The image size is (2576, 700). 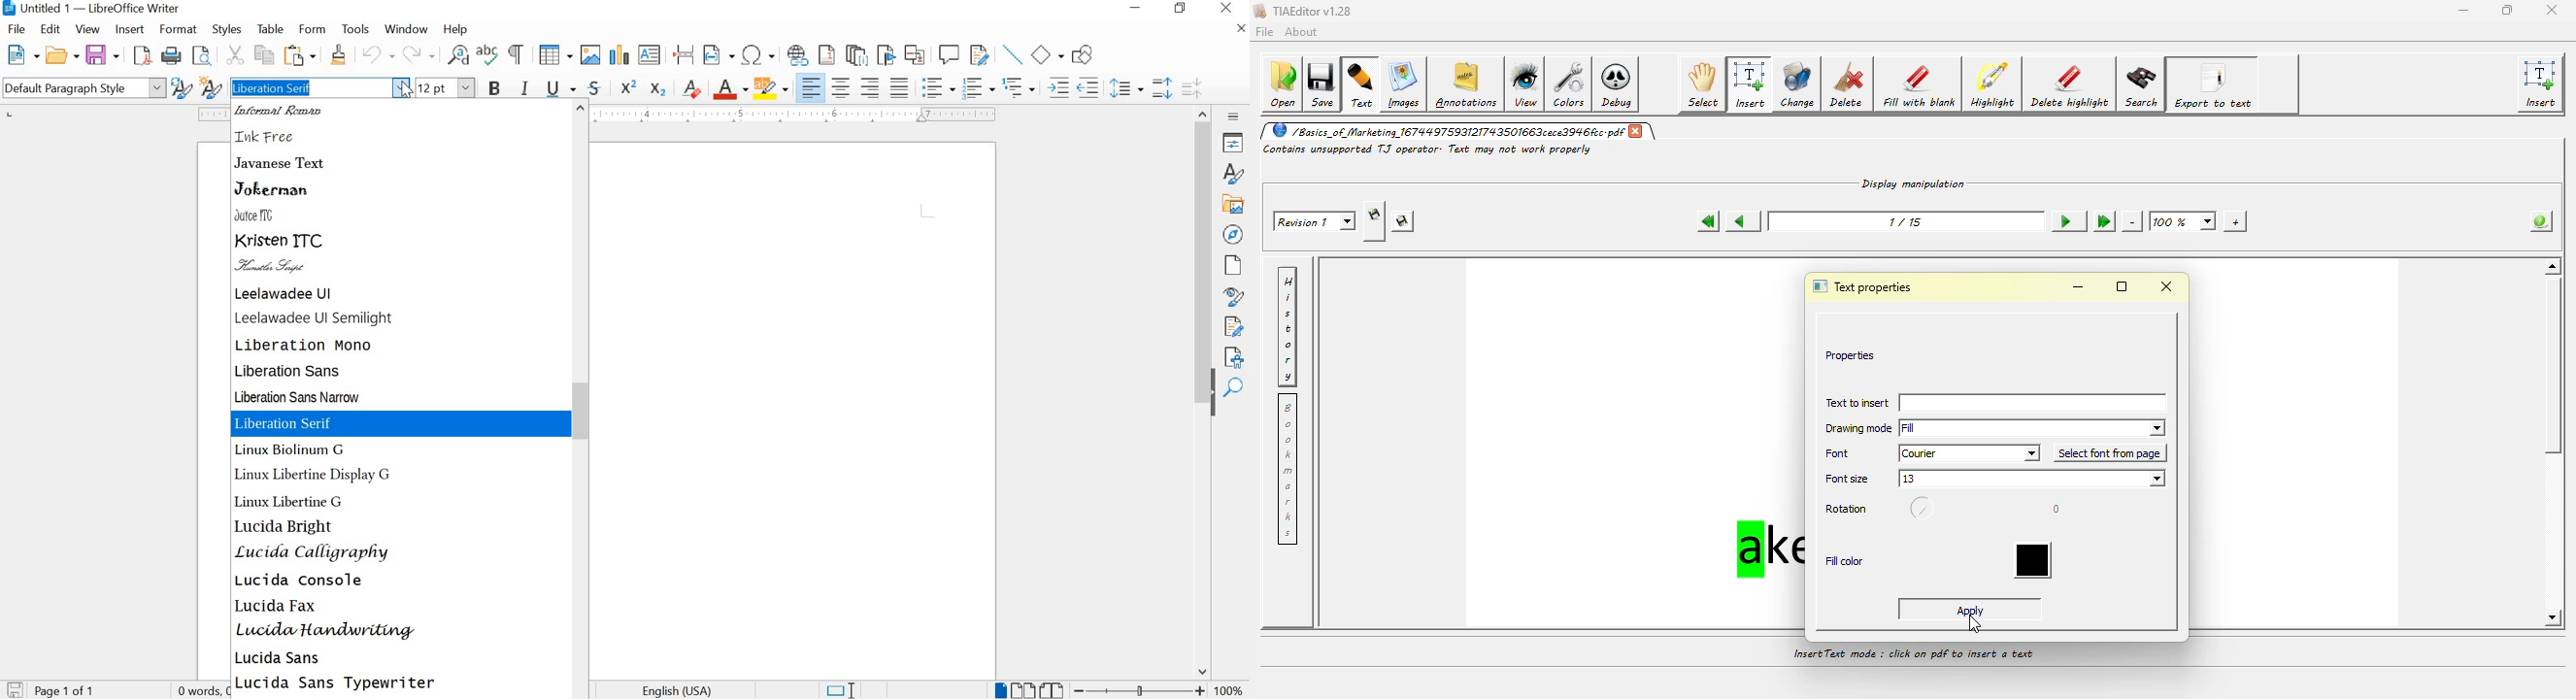 I want to click on LUCIDA BRIGHT, so click(x=284, y=525).